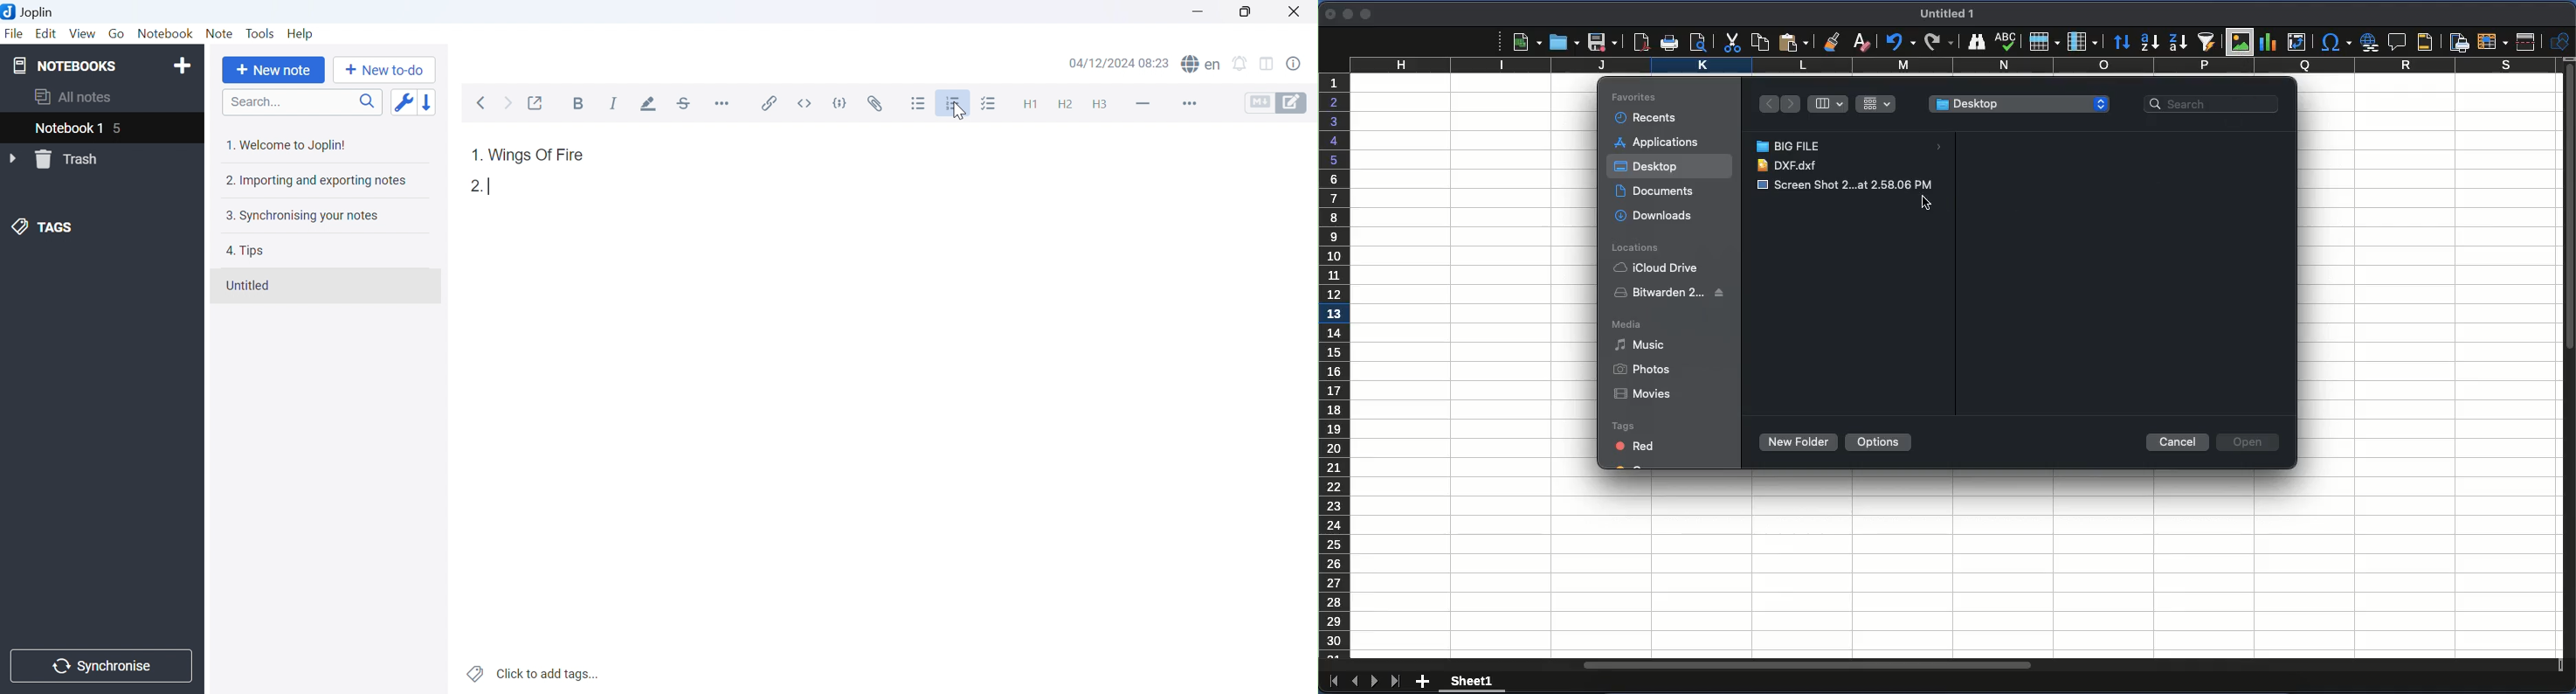 Image resolution: width=2576 pixels, height=700 pixels. What do you see at coordinates (299, 32) in the screenshot?
I see `Help` at bounding box center [299, 32].